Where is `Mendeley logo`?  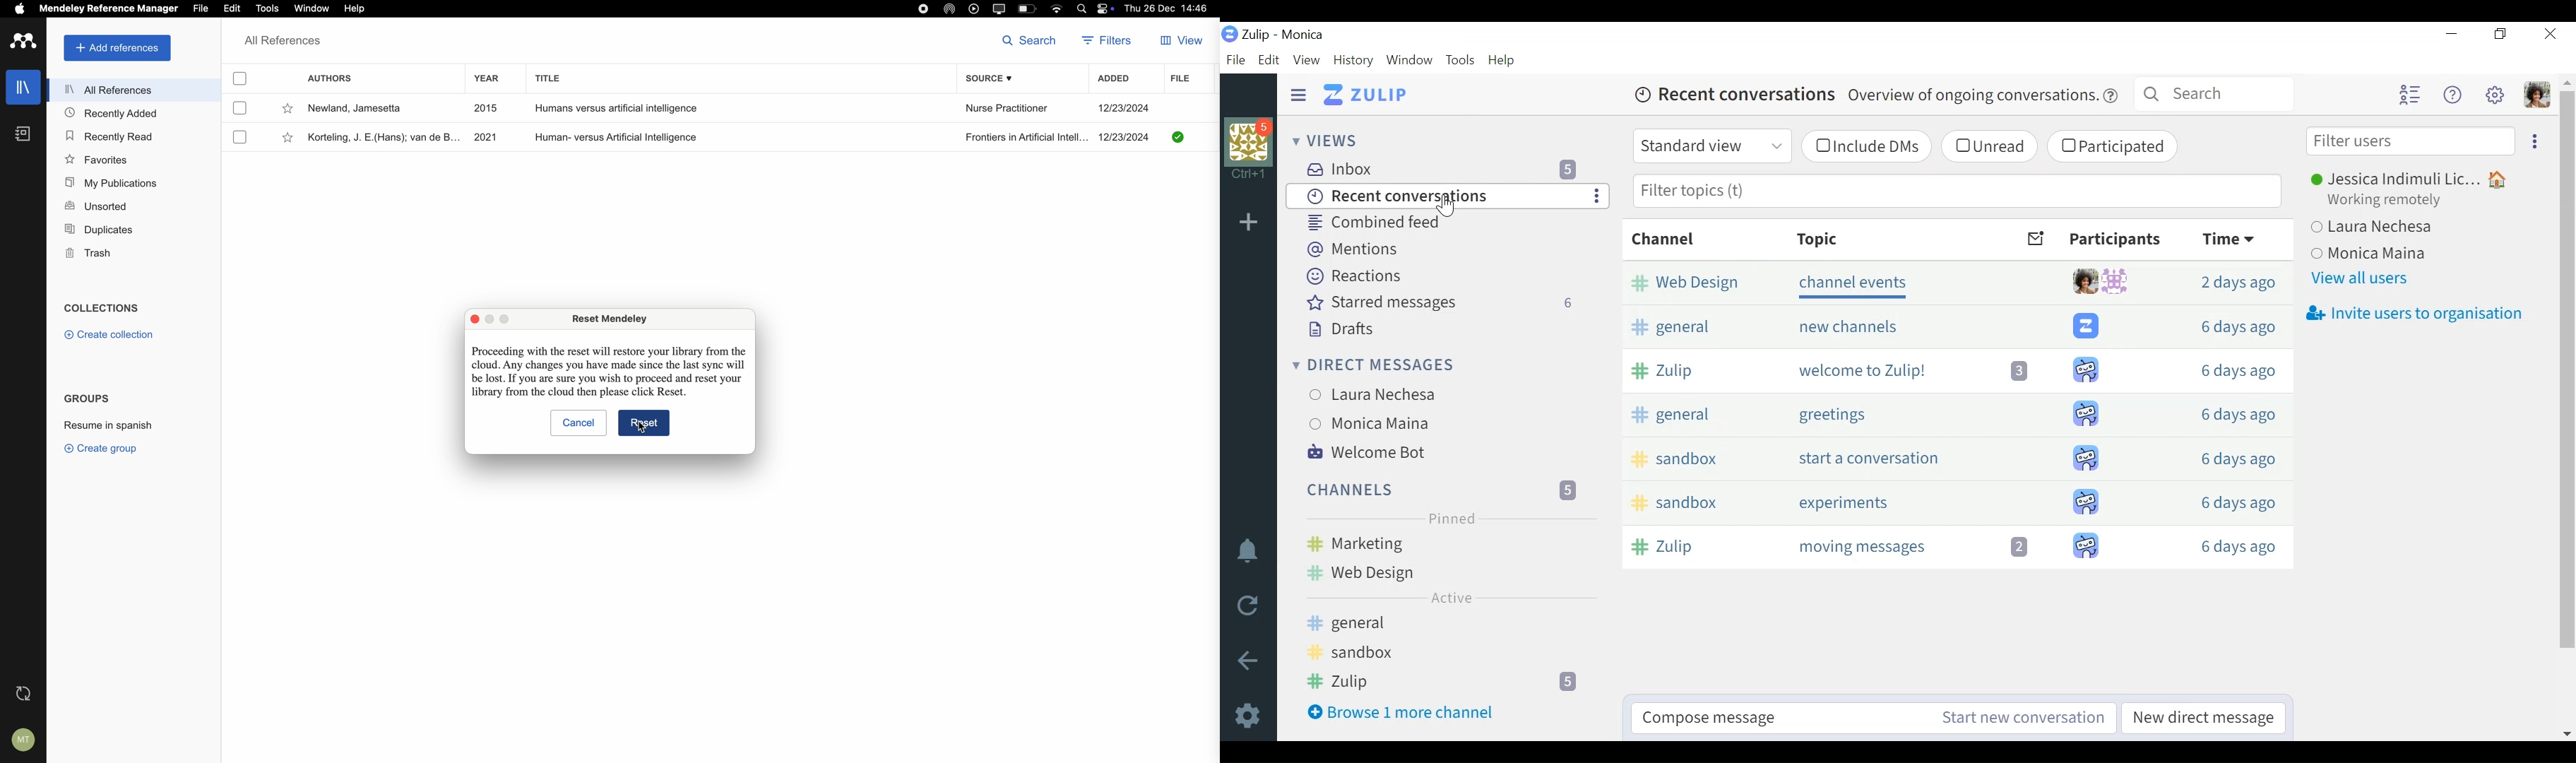
Mendeley logo is located at coordinates (23, 40).